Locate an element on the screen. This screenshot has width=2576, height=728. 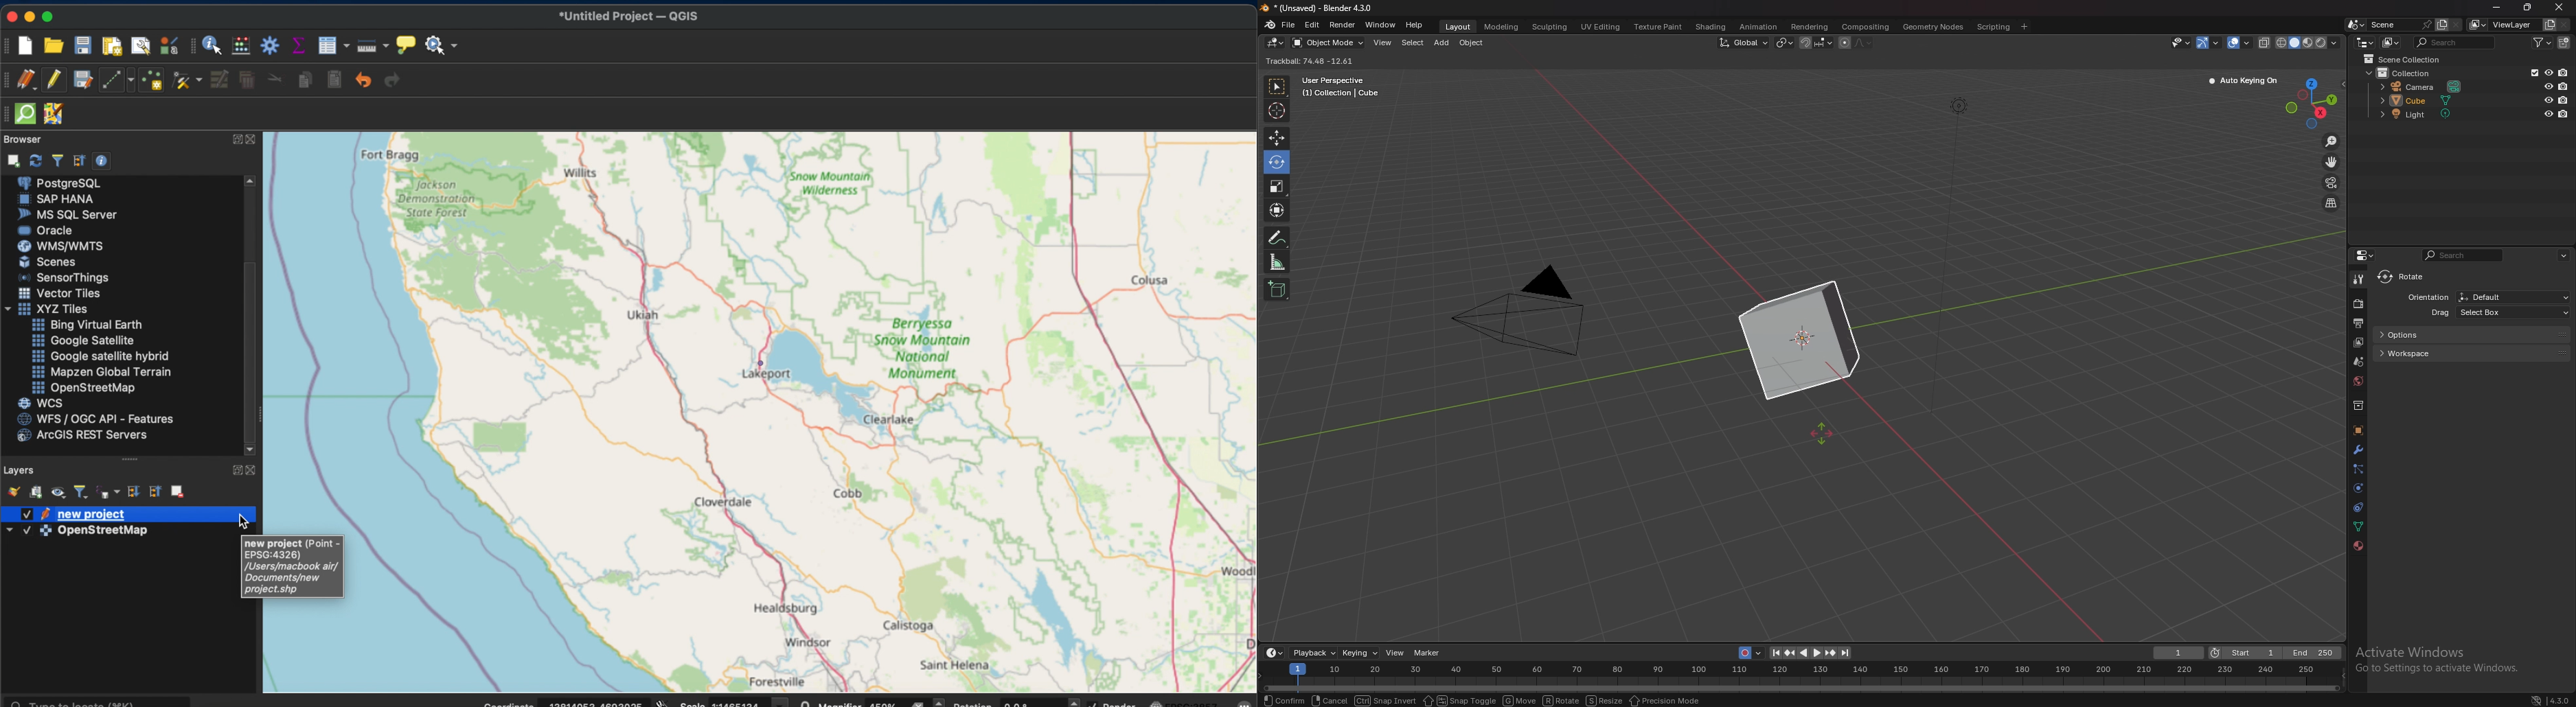
Defalut is located at coordinates (2514, 297).